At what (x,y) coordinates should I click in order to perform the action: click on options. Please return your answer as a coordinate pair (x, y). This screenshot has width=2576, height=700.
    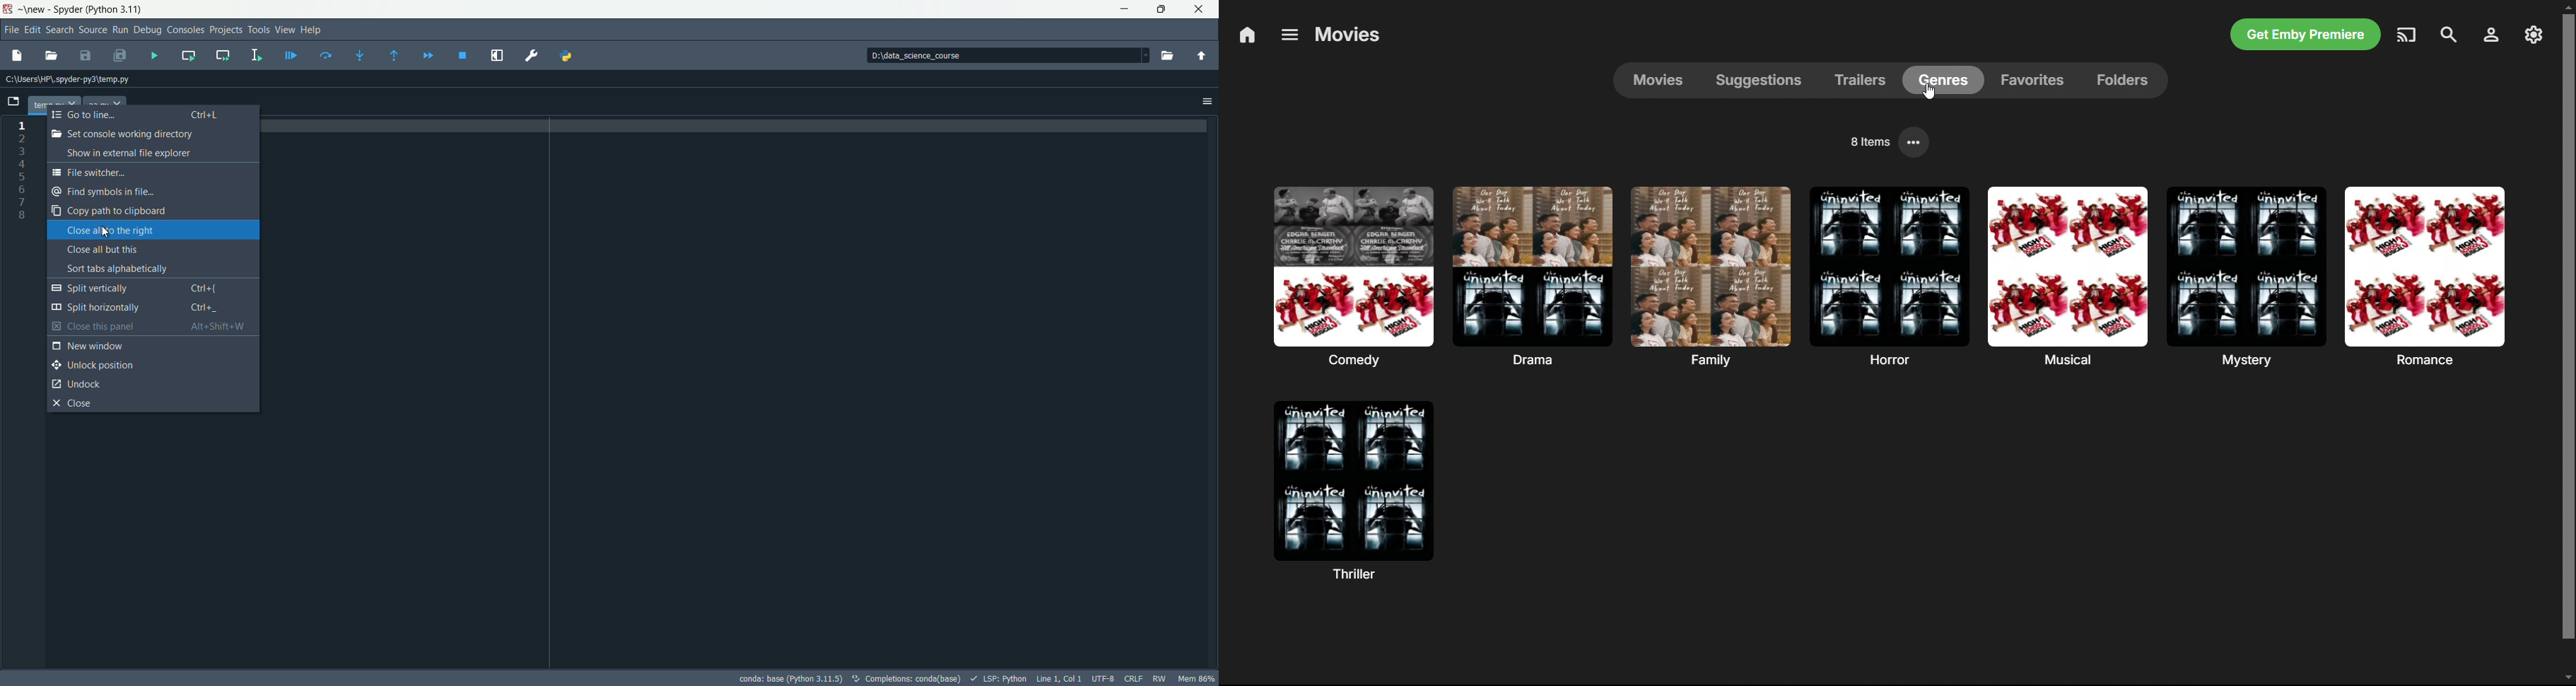
    Looking at the image, I should click on (1287, 34).